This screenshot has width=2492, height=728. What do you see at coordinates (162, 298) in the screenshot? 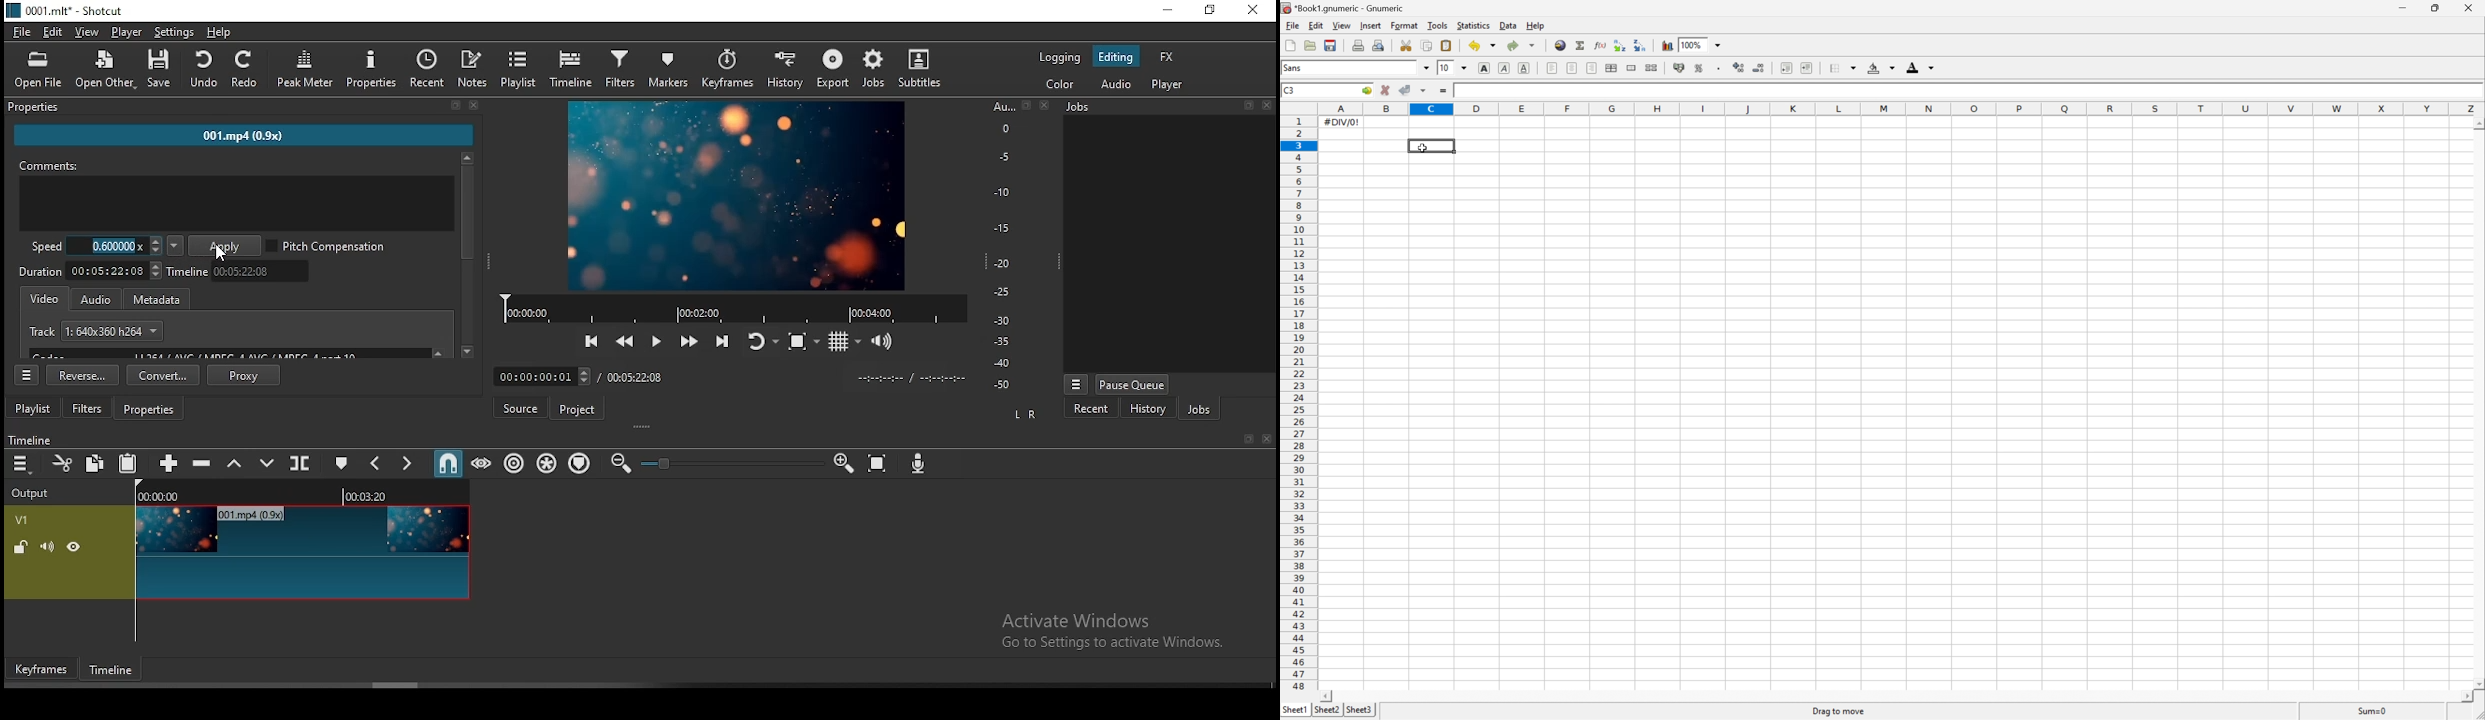
I see `metadata` at bounding box center [162, 298].